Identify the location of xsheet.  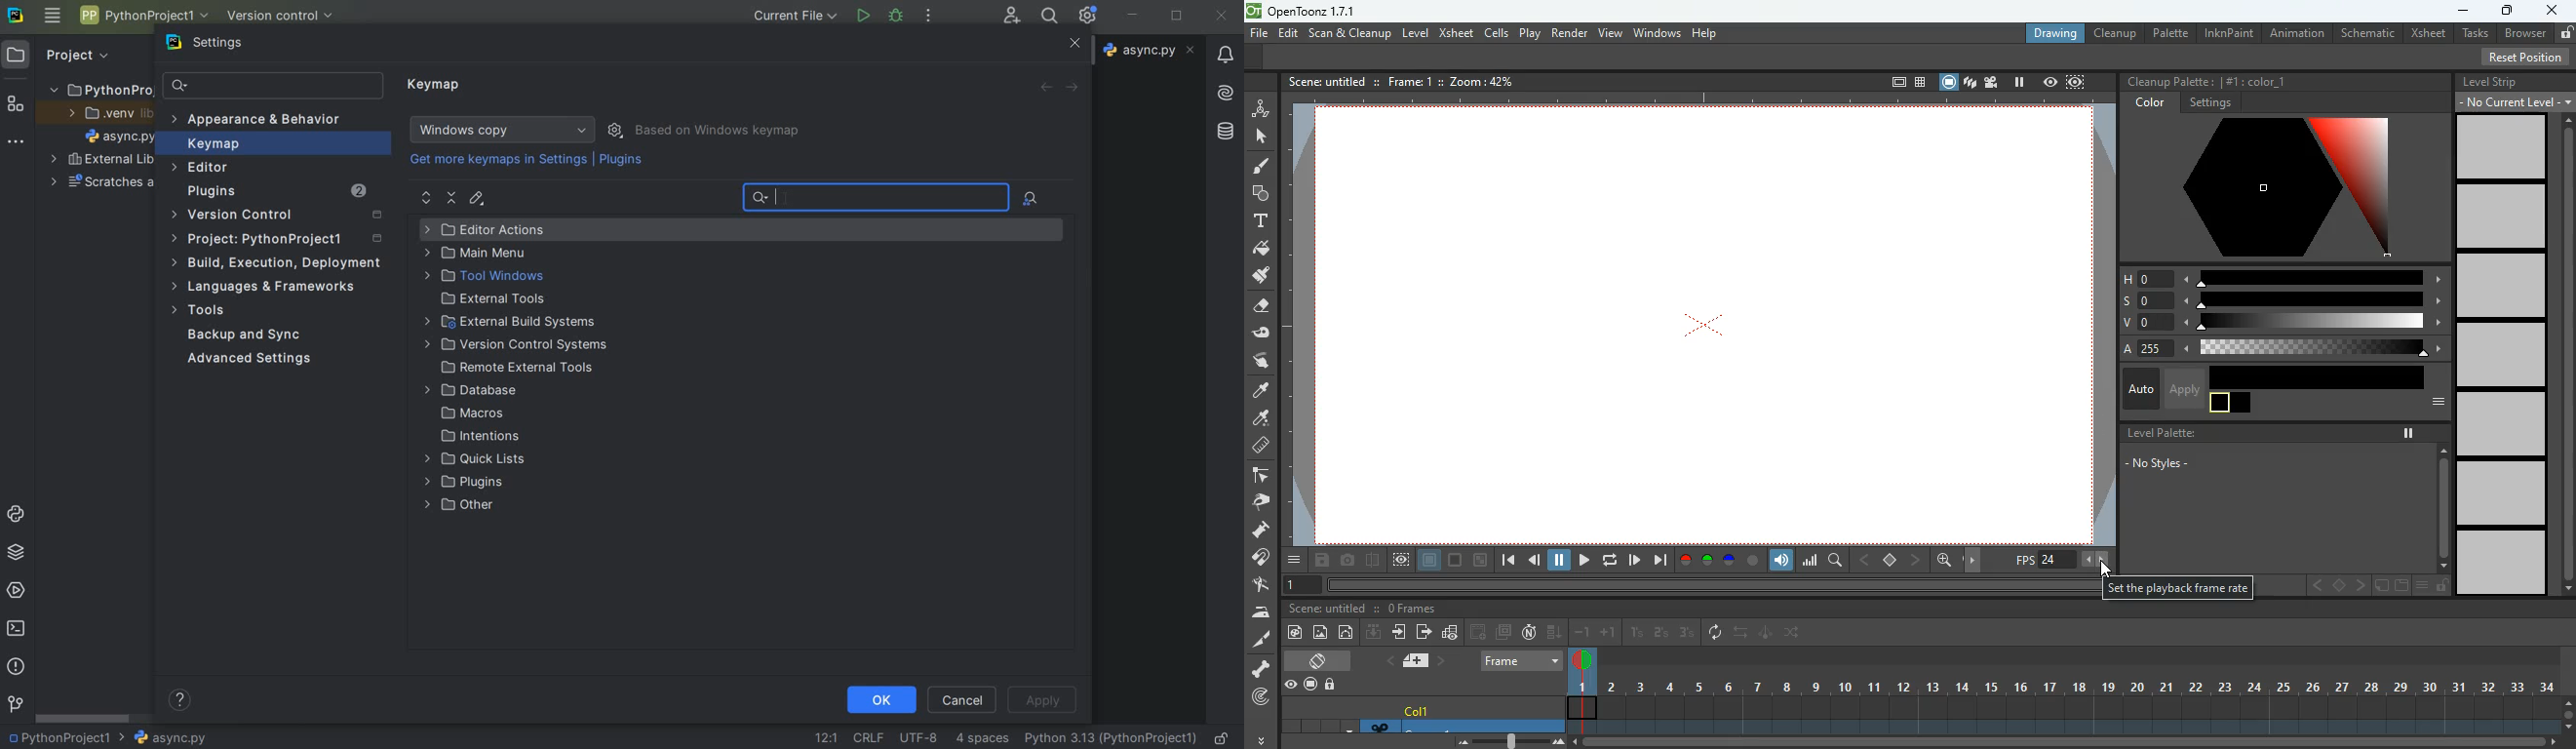
(1455, 34).